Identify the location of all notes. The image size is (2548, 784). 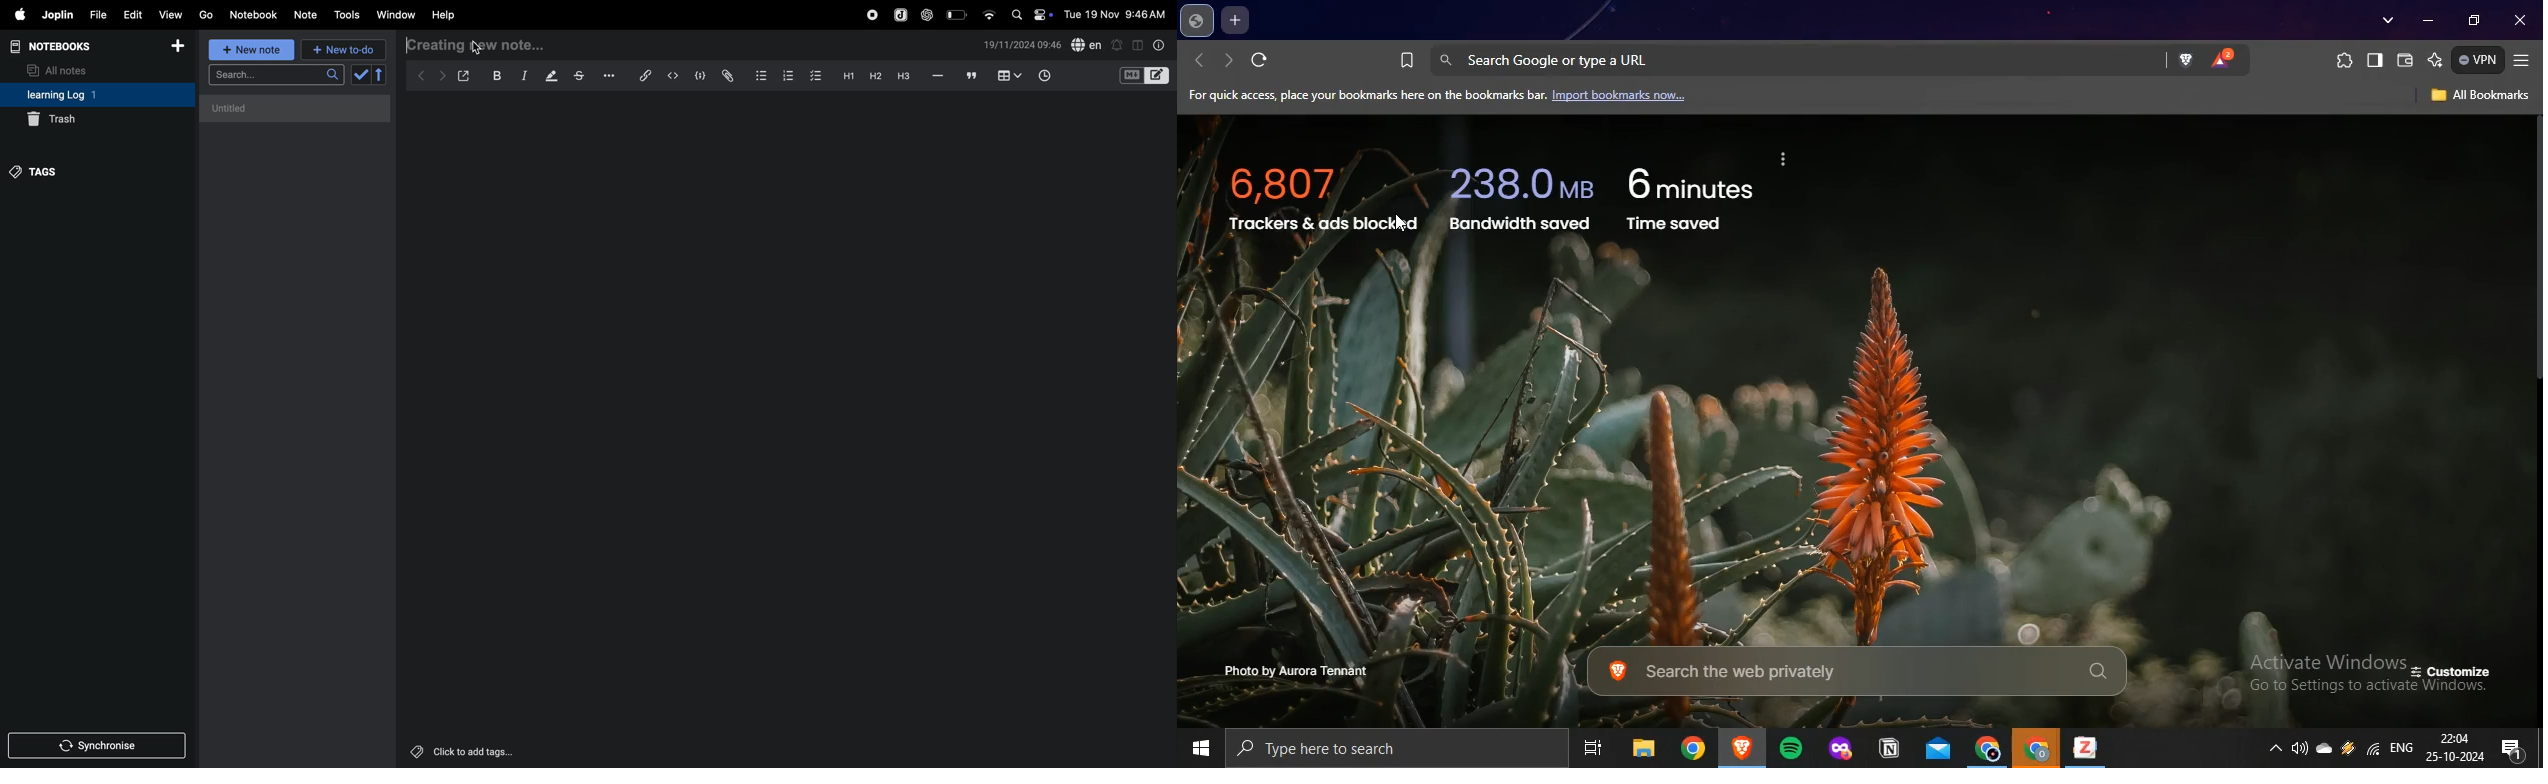
(63, 69).